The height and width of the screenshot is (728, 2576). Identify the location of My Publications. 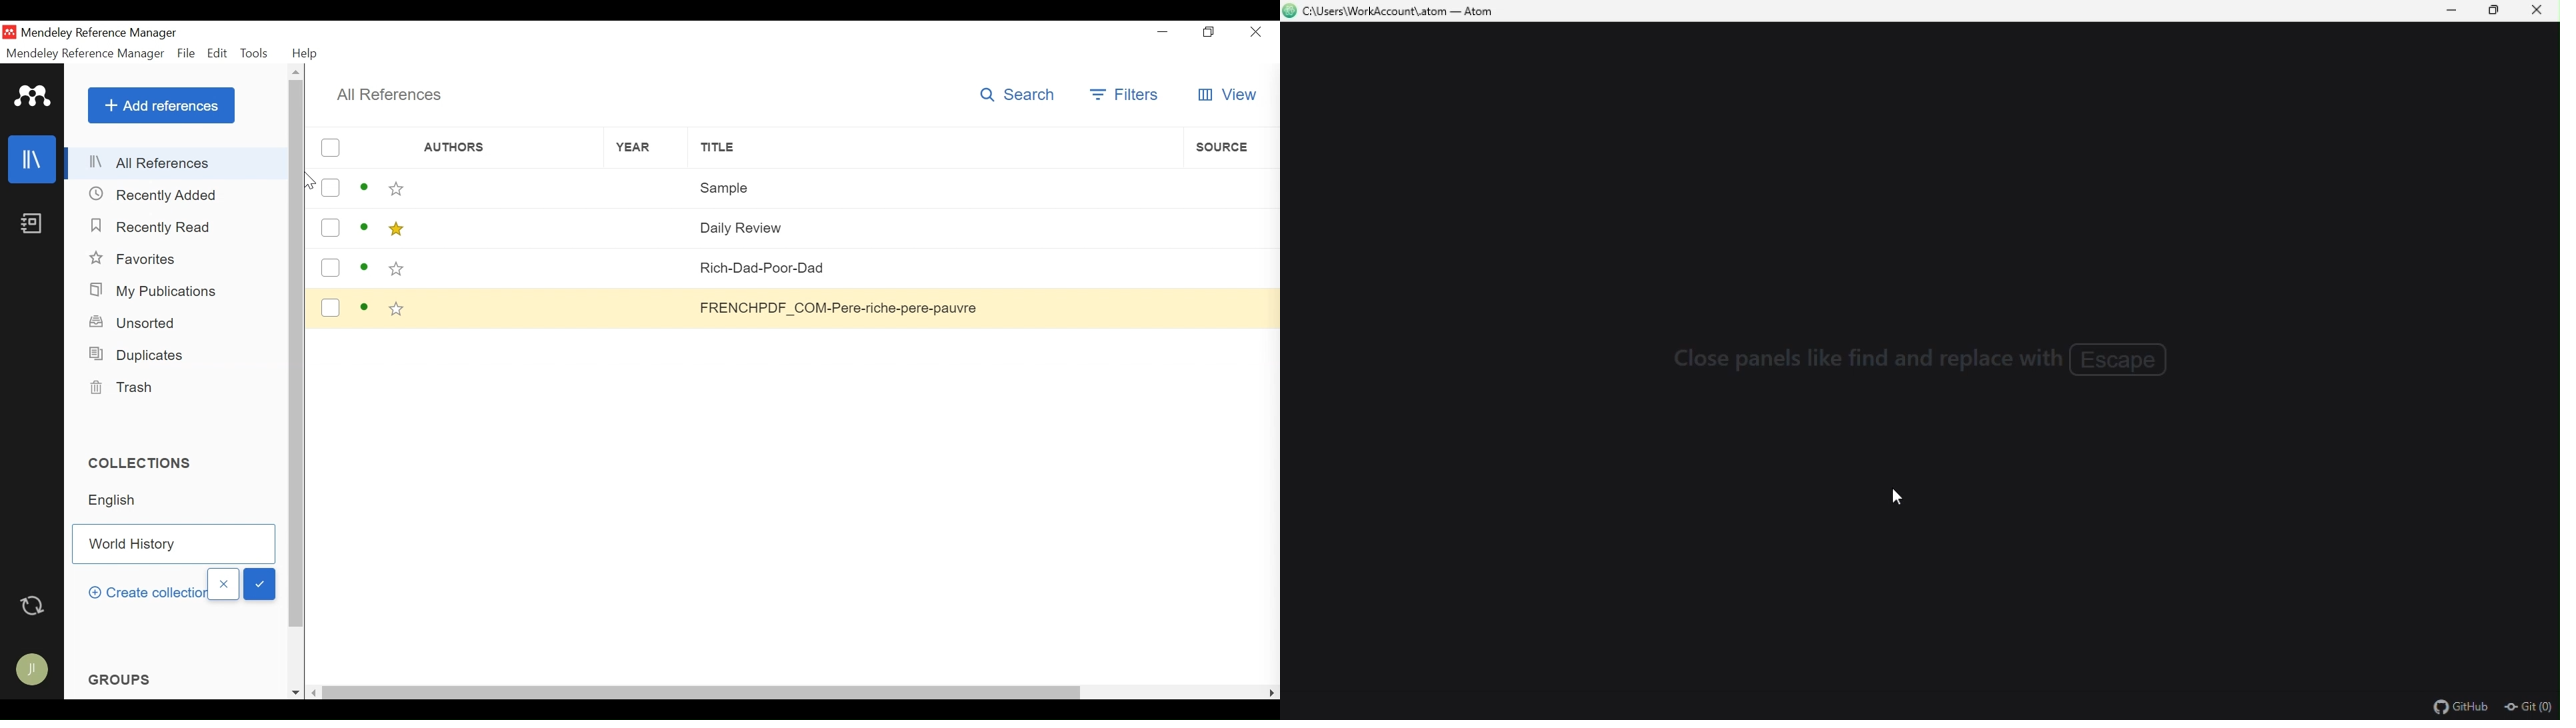
(157, 291).